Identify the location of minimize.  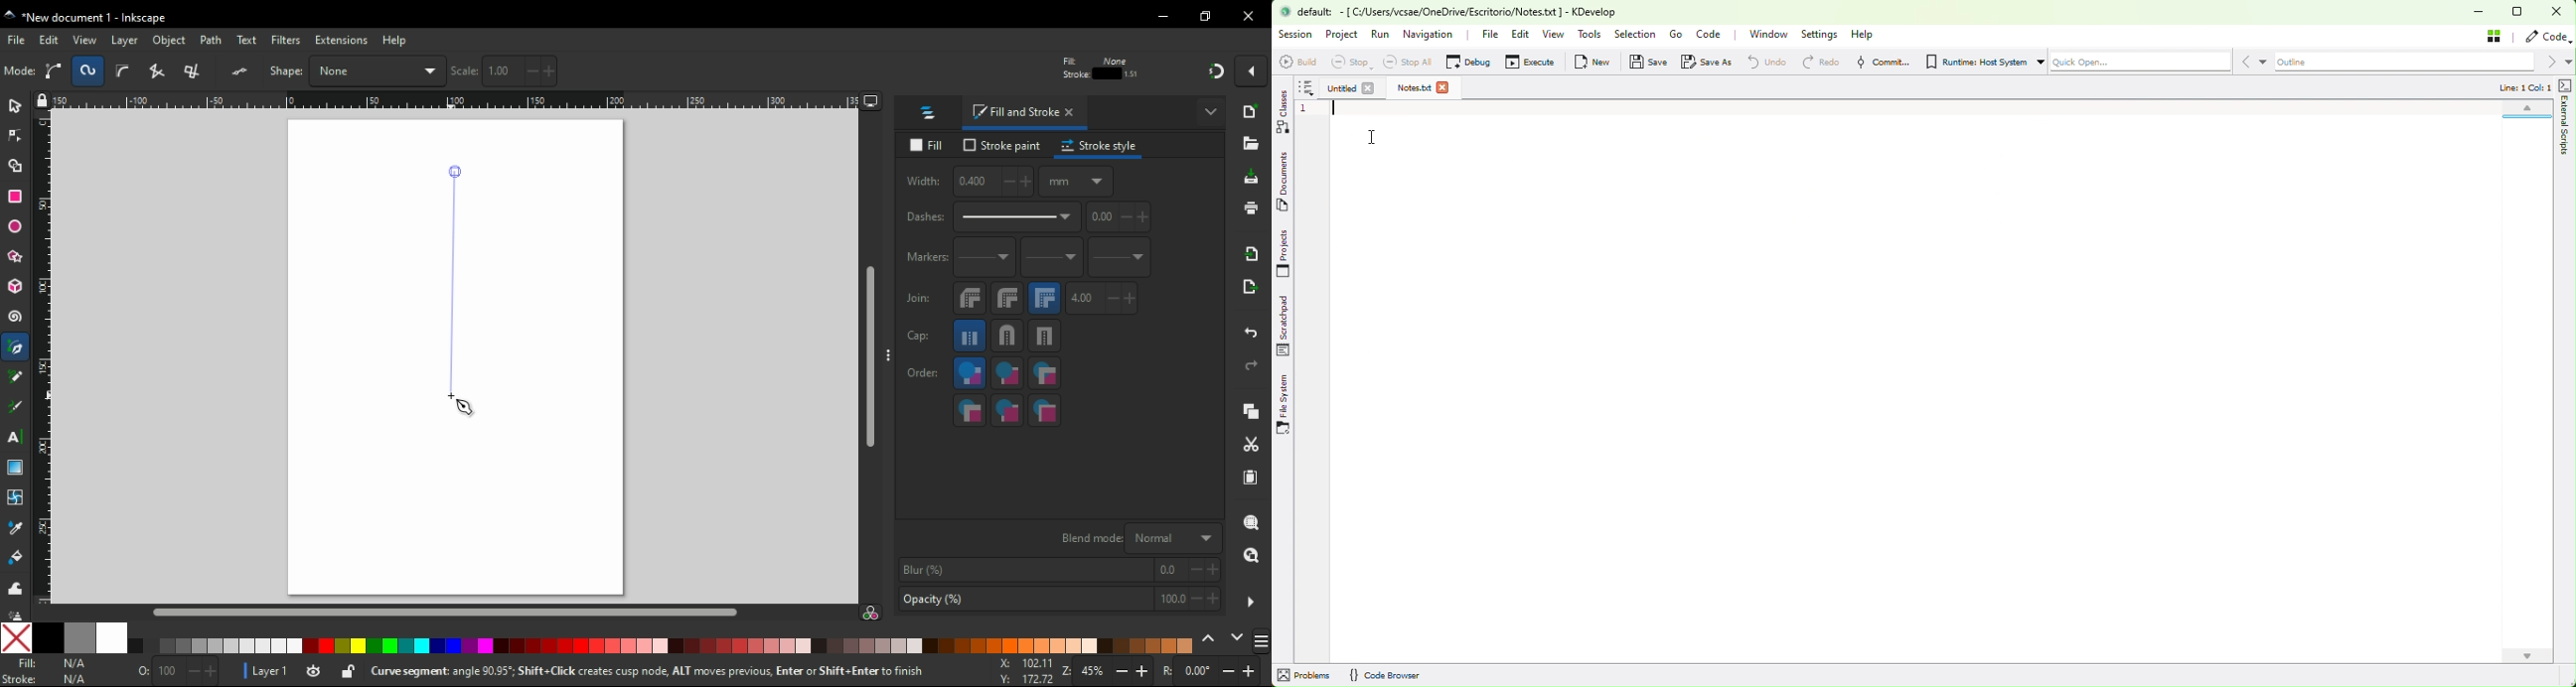
(1164, 17).